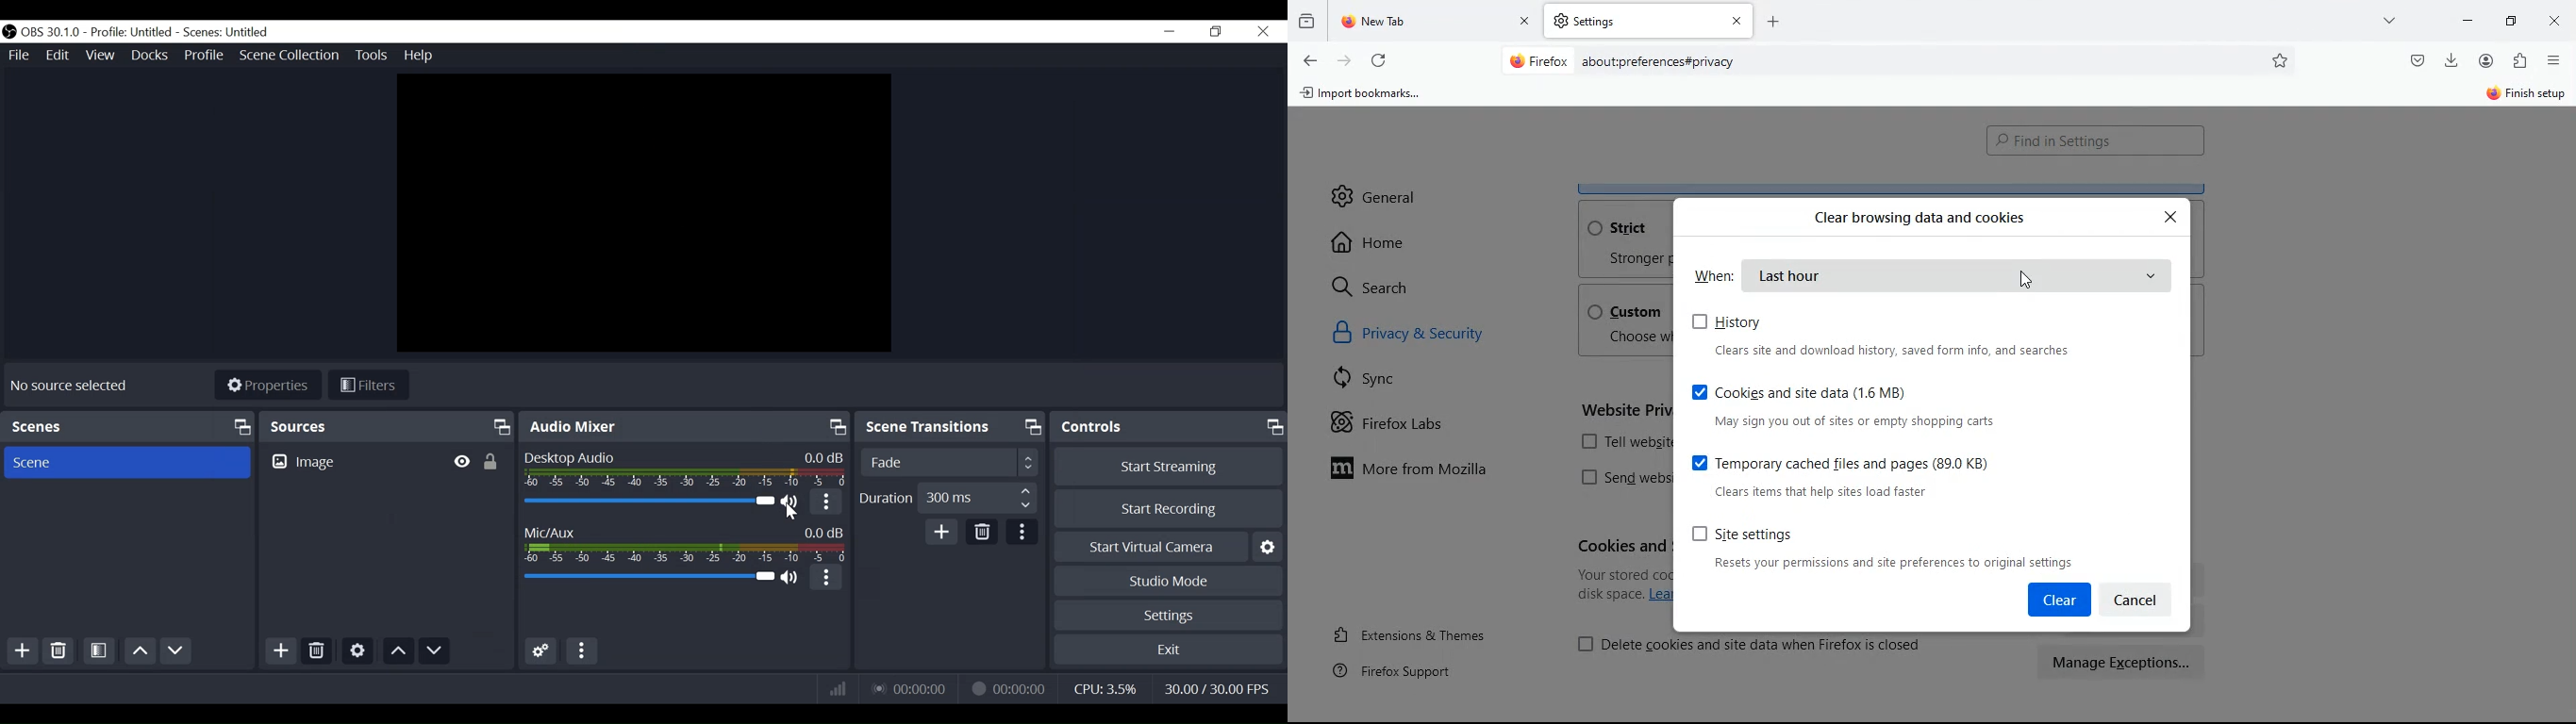 This screenshot has height=728, width=2576. What do you see at coordinates (140, 652) in the screenshot?
I see `Move Up` at bounding box center [140, 652].